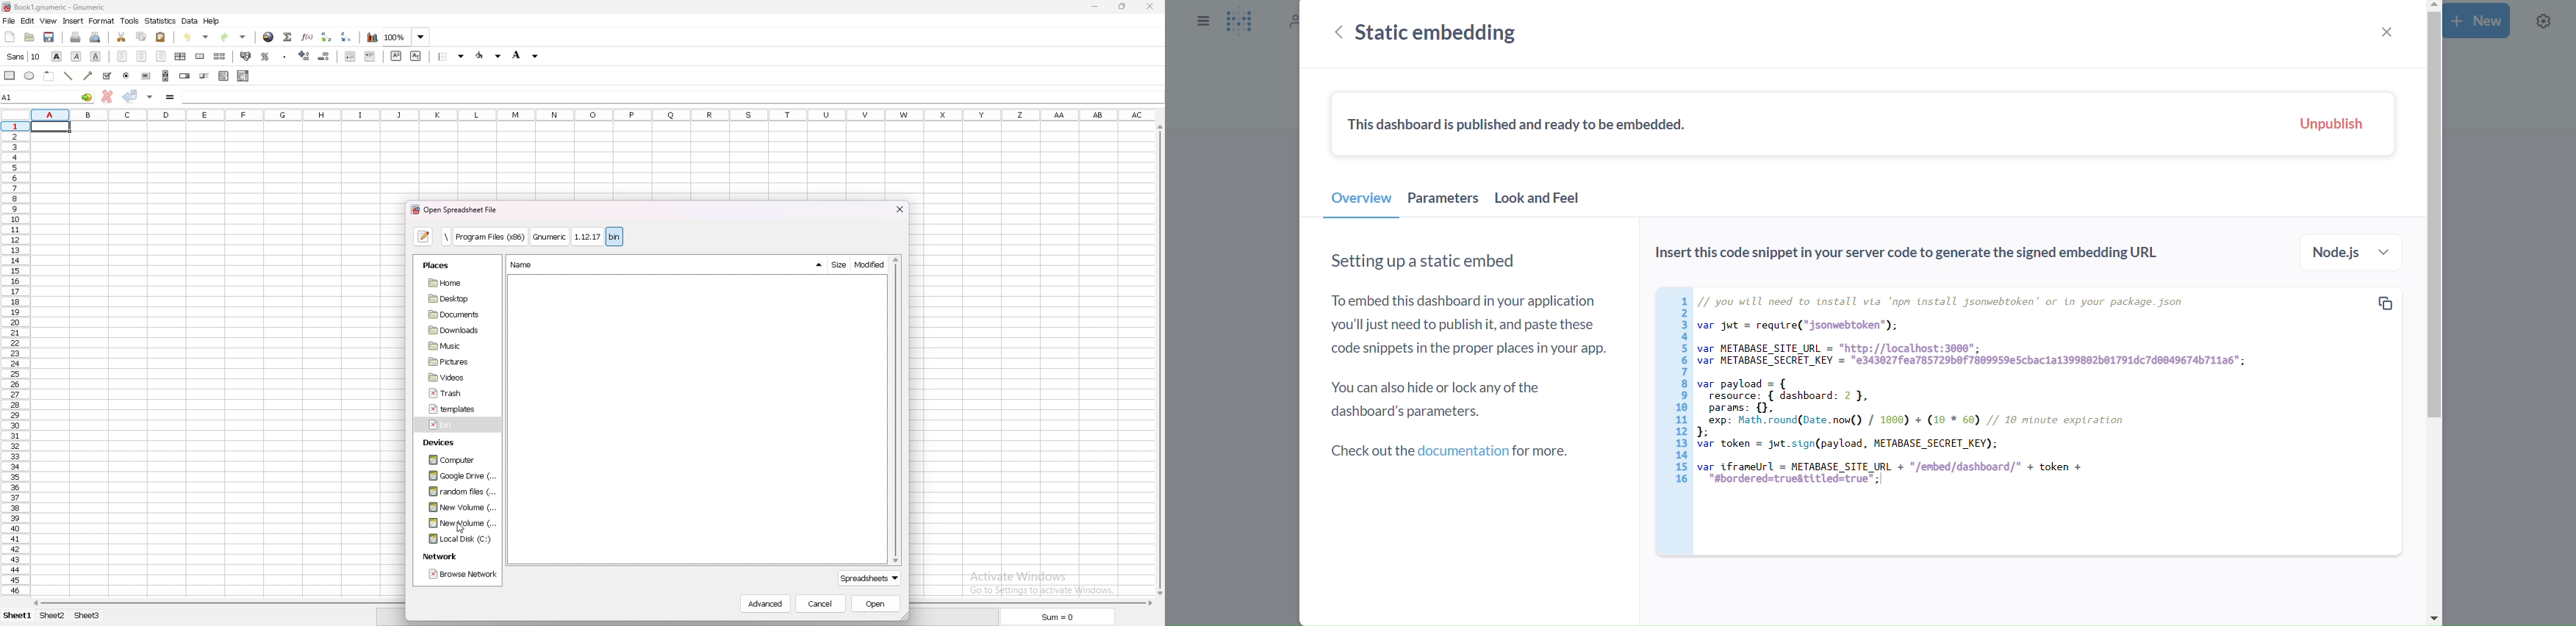  What do you see at coordinates (461, 575) in the screenshot?
I see `browse network` at bounding box center [461, 575].